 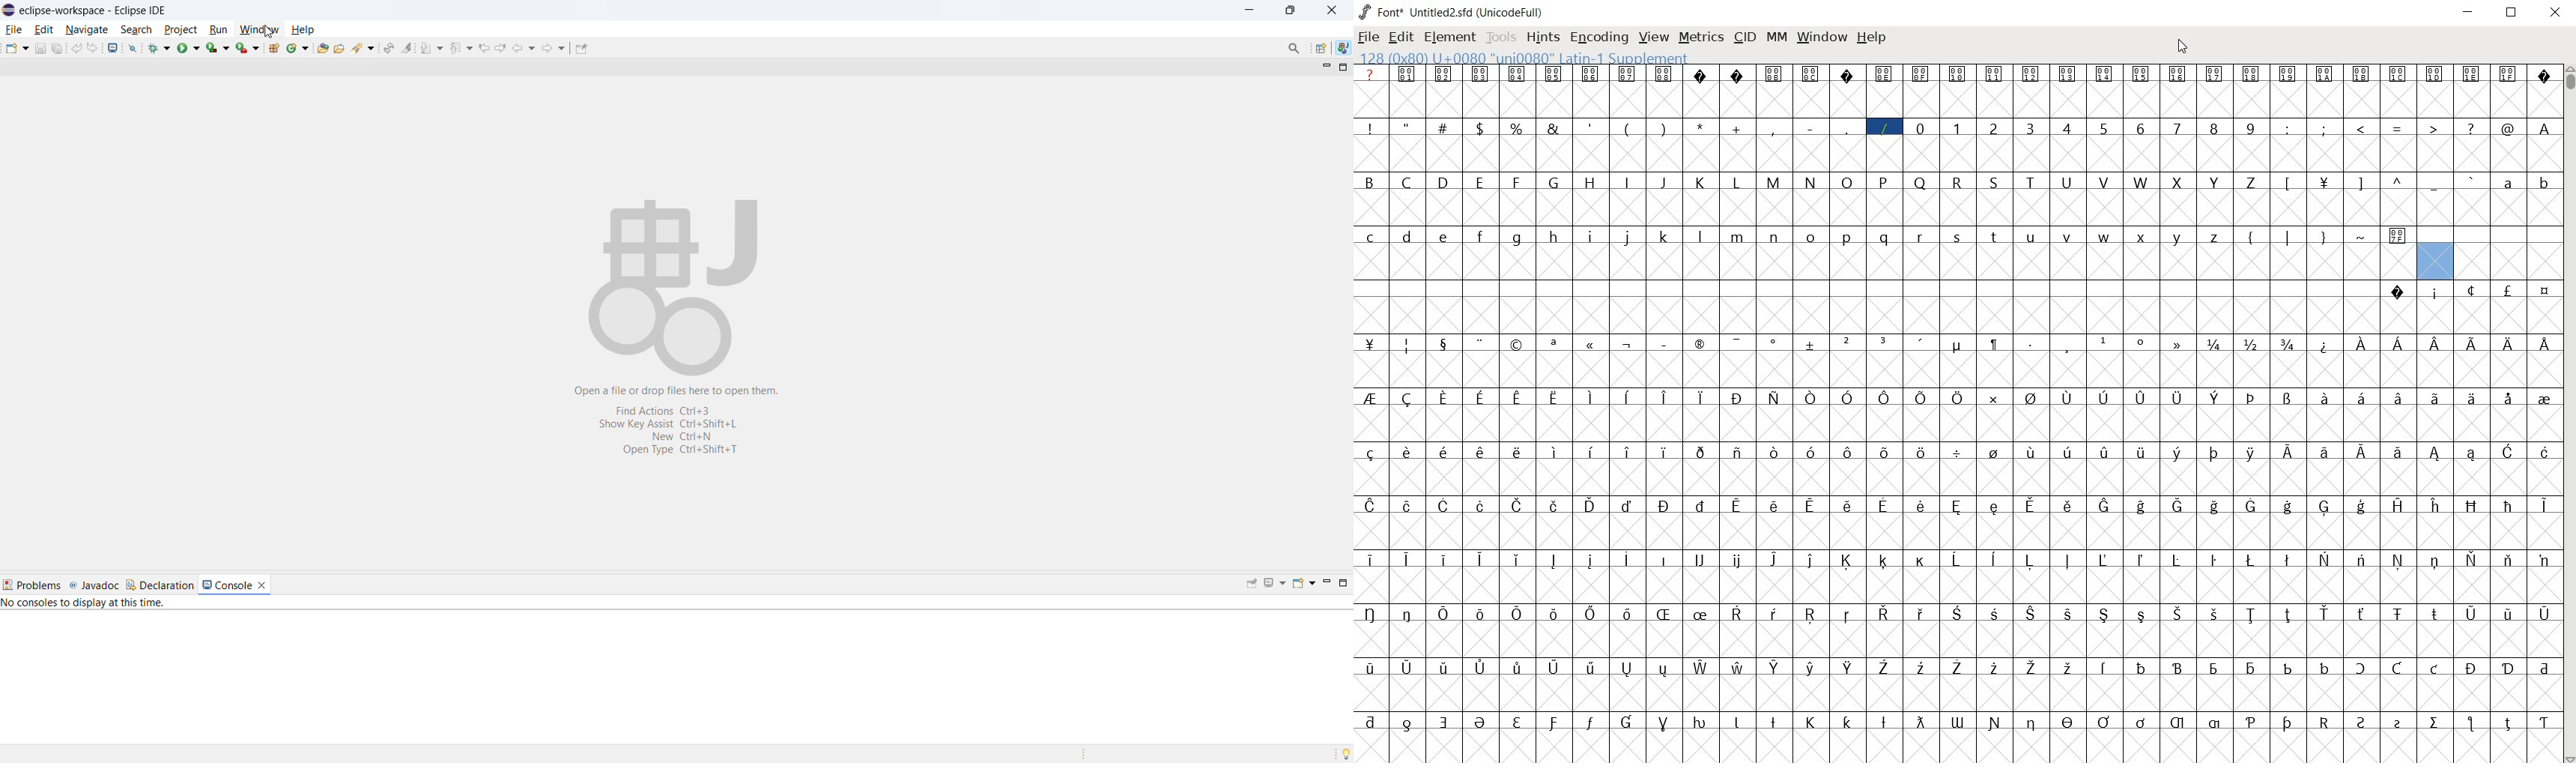 What do you see at coordinates (1958, 346) in the screenshot?
I see `glyph` at bounding box center [1958, 346].